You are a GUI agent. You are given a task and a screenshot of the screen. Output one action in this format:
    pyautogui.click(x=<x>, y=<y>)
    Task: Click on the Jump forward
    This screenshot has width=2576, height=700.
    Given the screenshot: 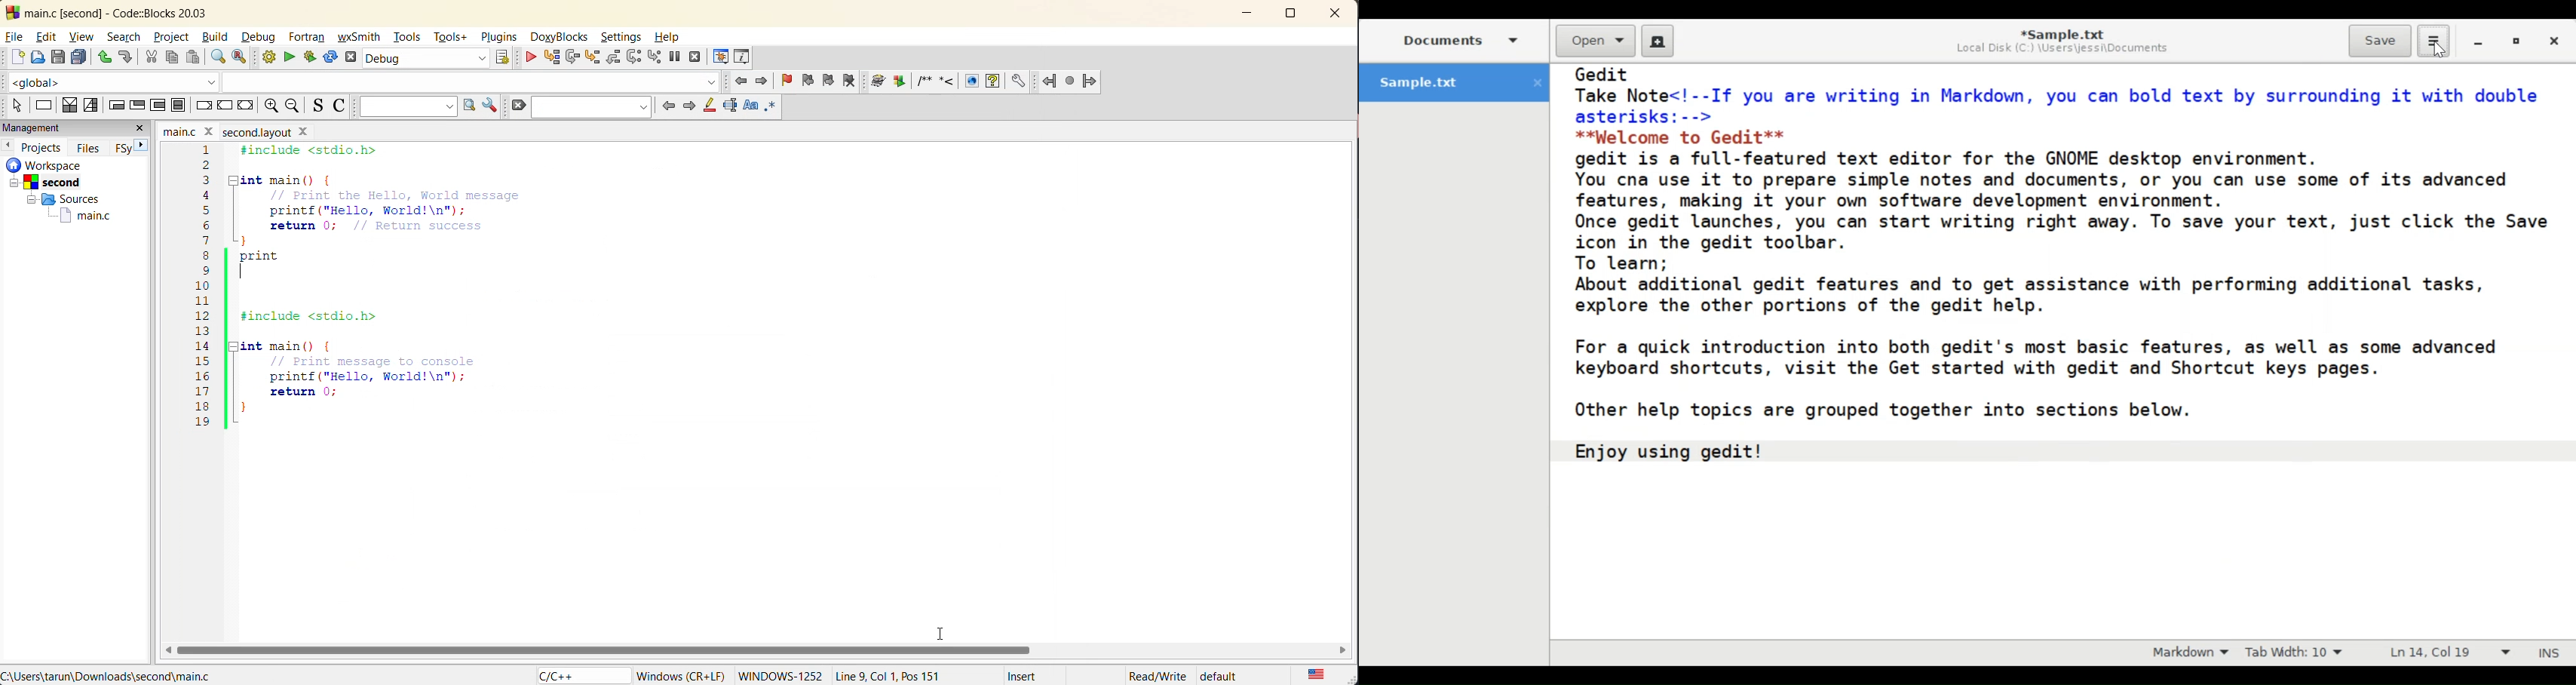 What is the action you would take?
    pyautogui.click(x=1091, y=79)
    